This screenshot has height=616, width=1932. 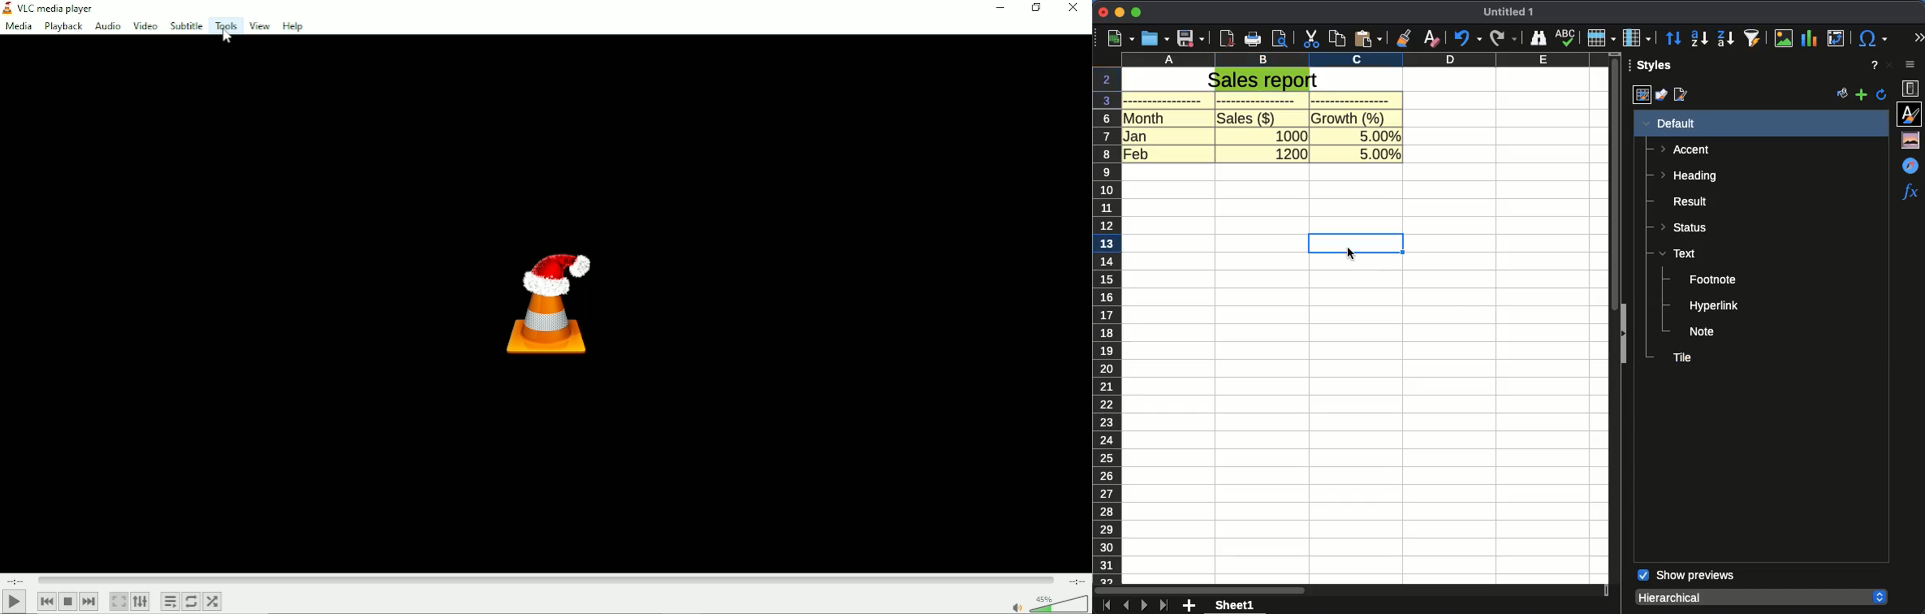 What do you see at coordinates (1263, 80) in the screenshot?
I see `Sales report - title style` at bounding box center [1263, 80].